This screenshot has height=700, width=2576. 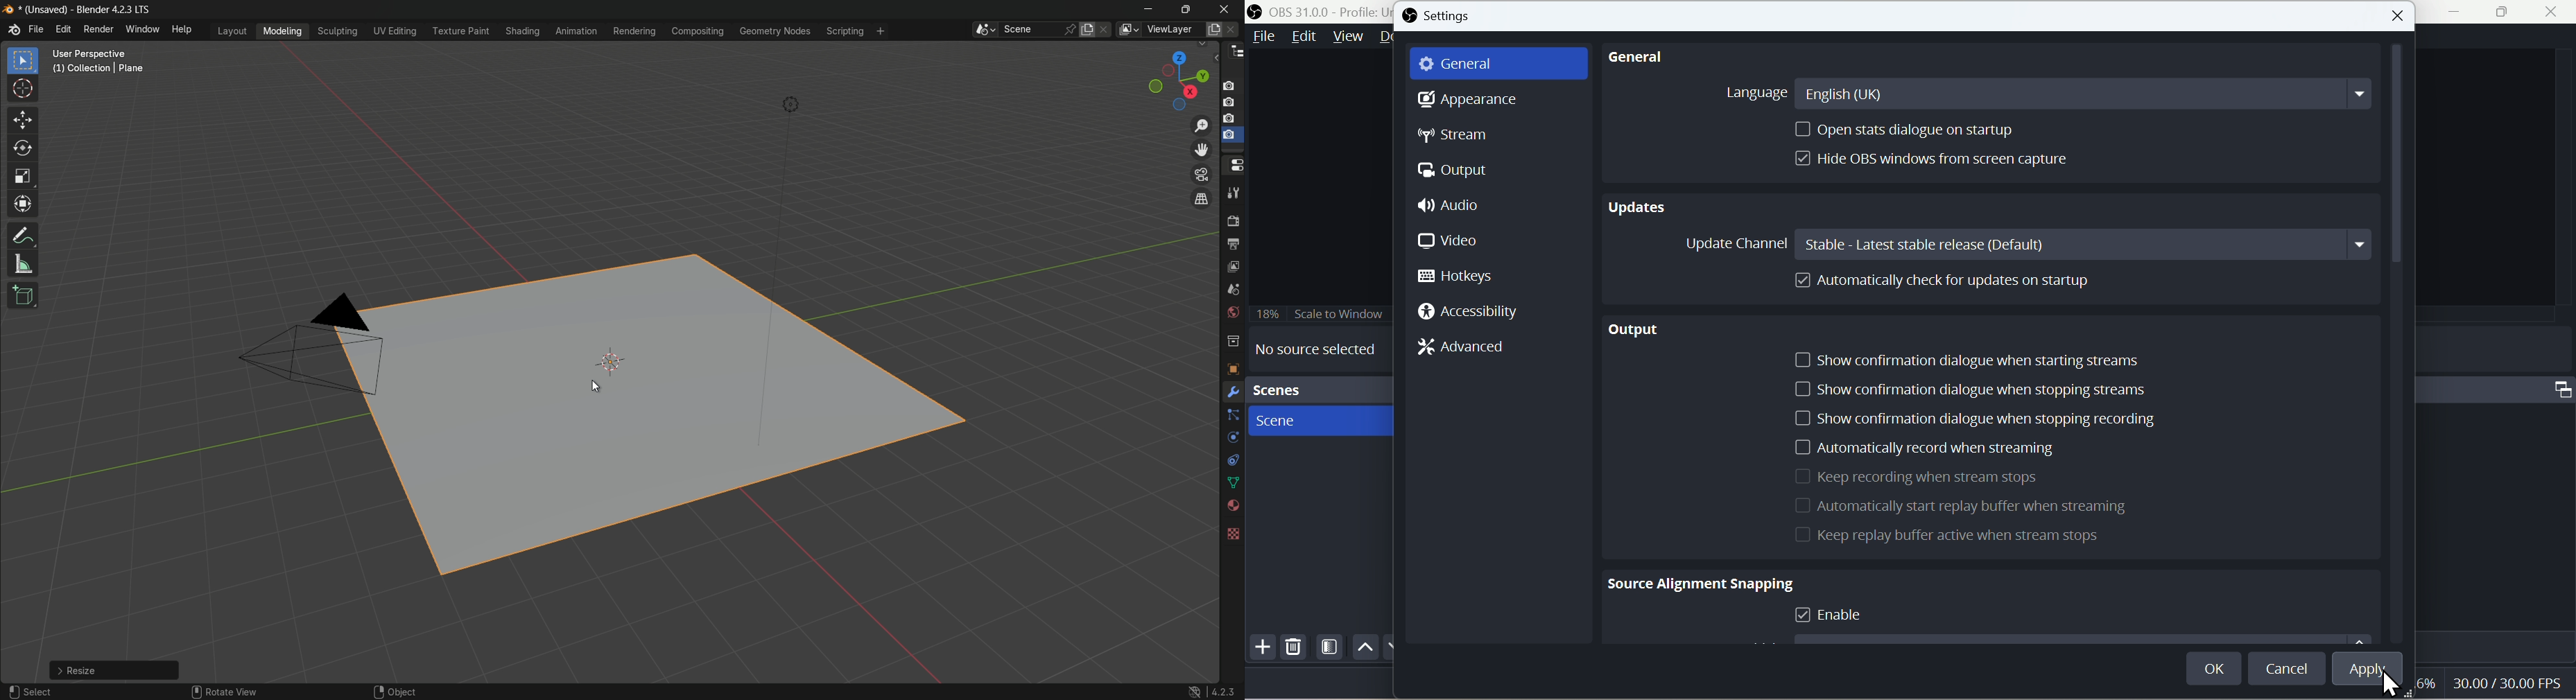 What do you see at coordinates (25, 121) in the screenshot?
I see `move` at bounding box center [25, 121].